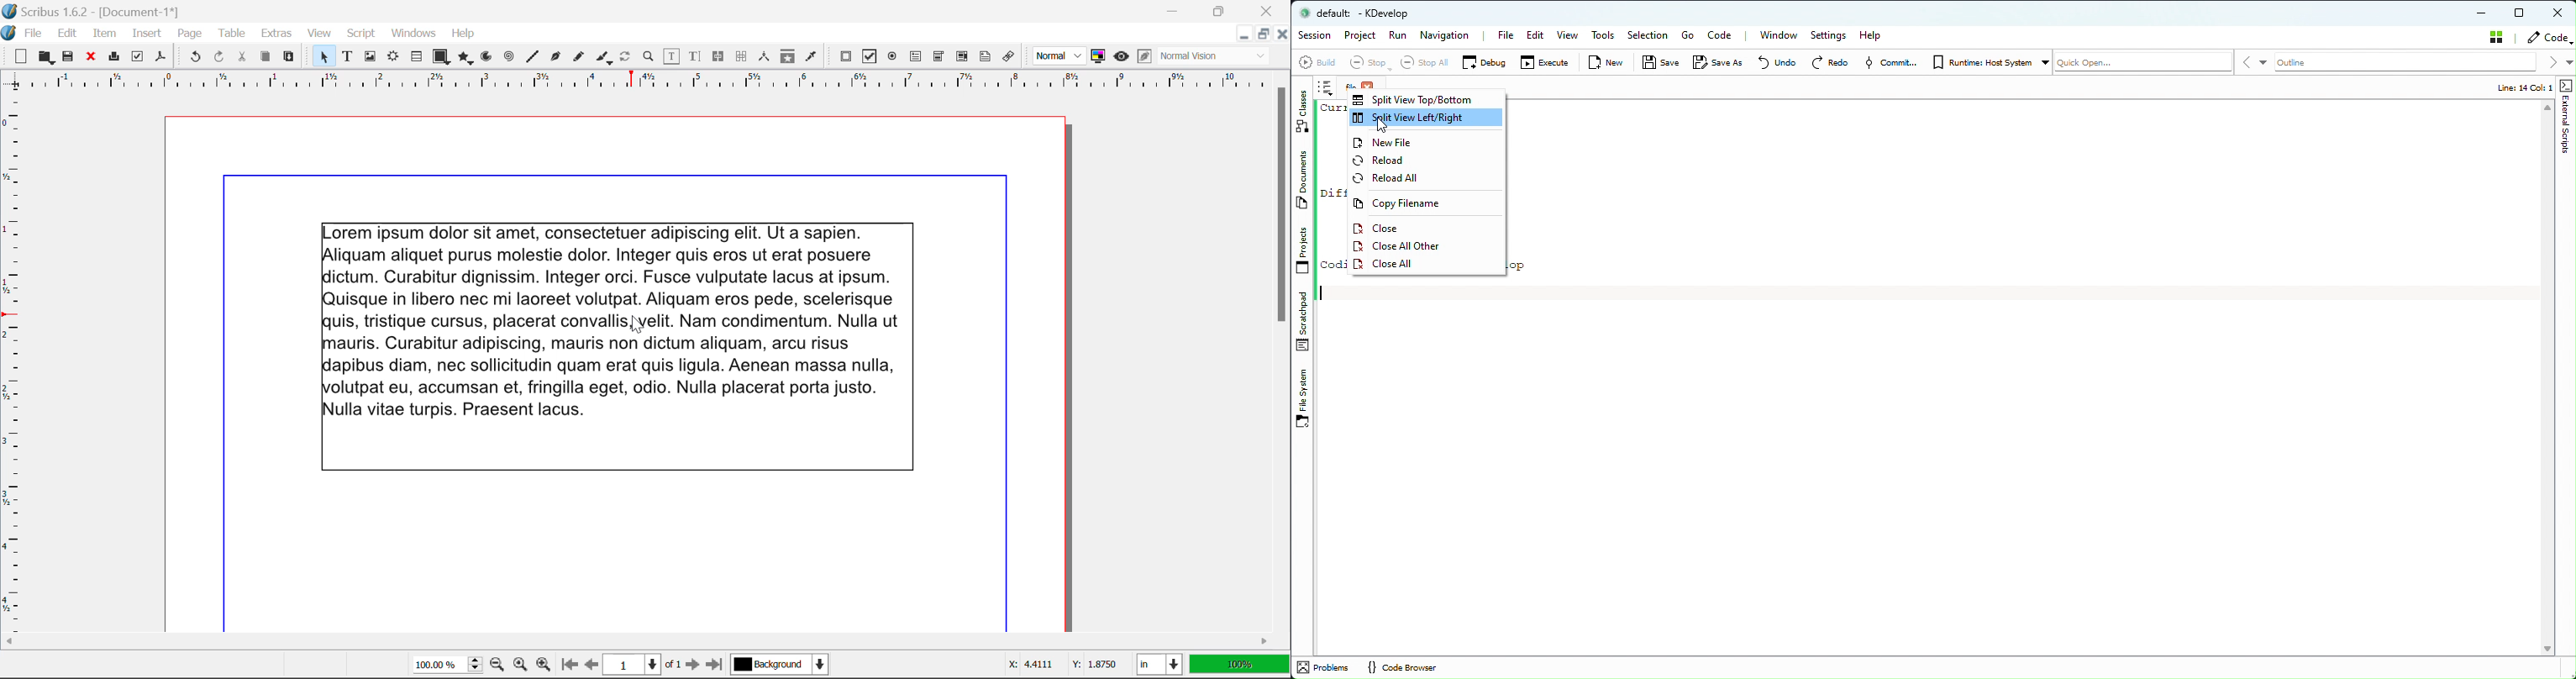 Image resolution: width=2576 pixels, height=700 pixels. I want to click on Save as Pdf, so click(161, 58).